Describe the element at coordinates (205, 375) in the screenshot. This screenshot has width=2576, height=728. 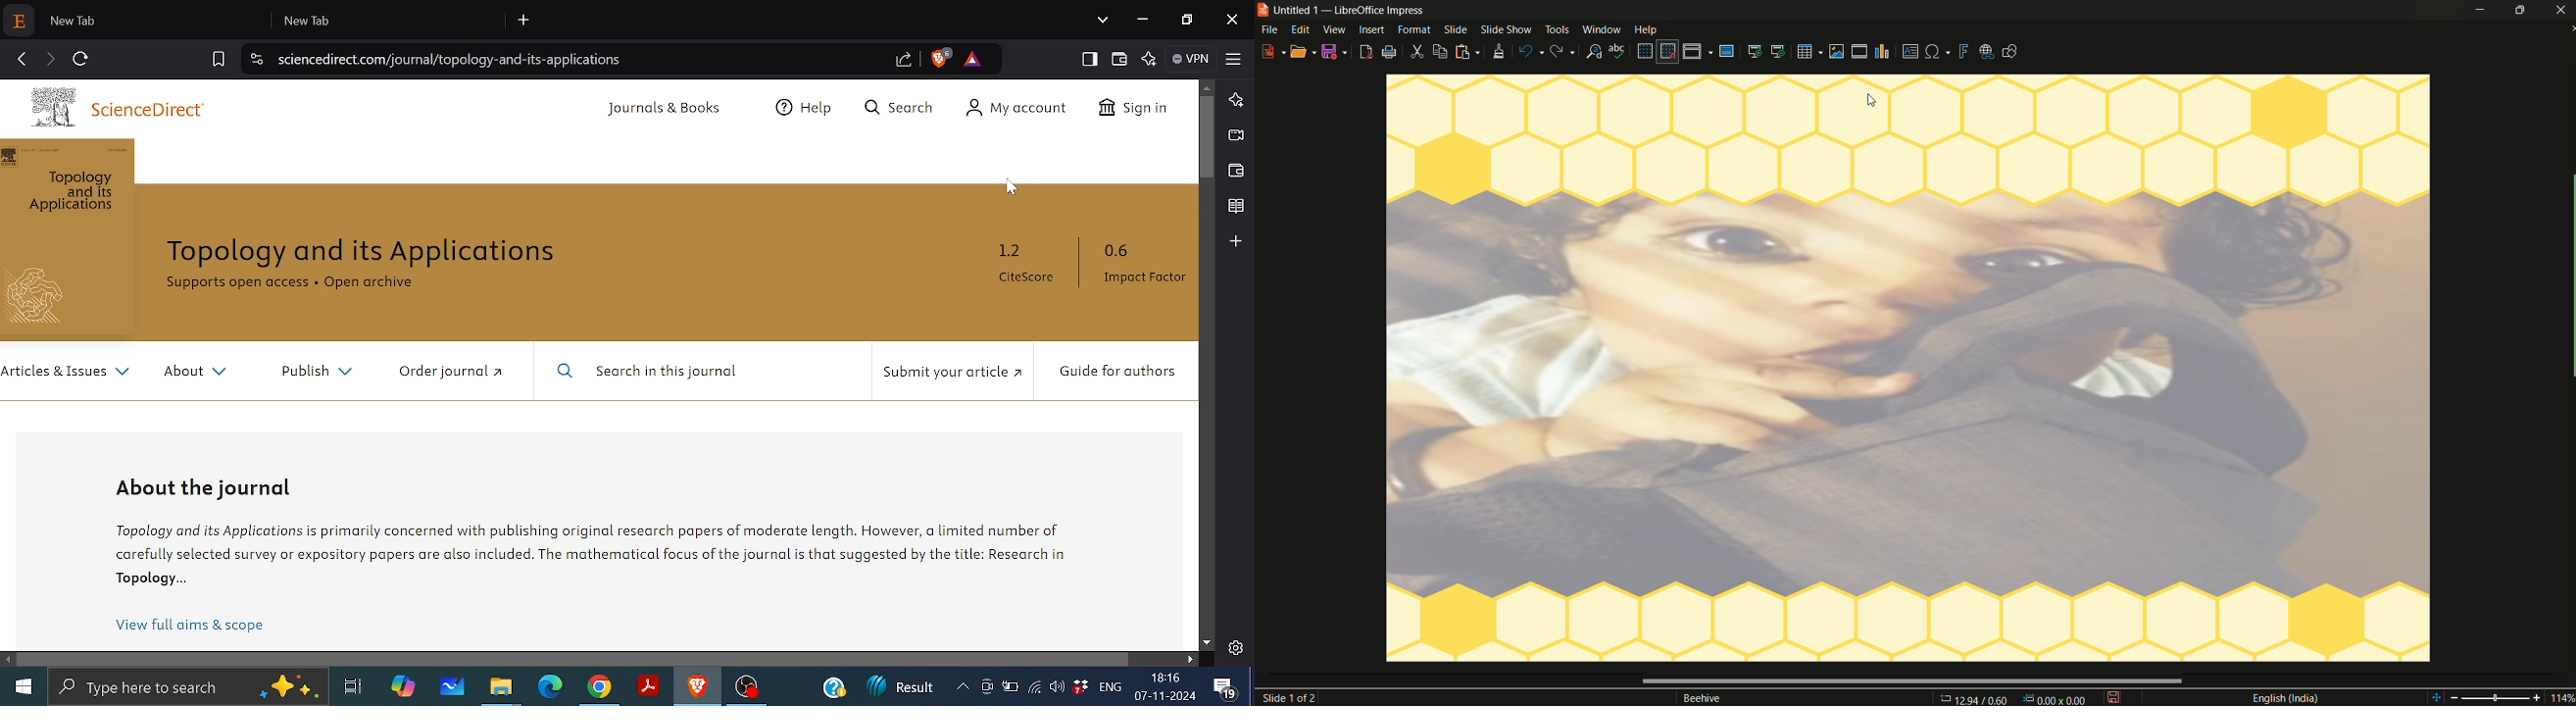
I see `About` at that location.